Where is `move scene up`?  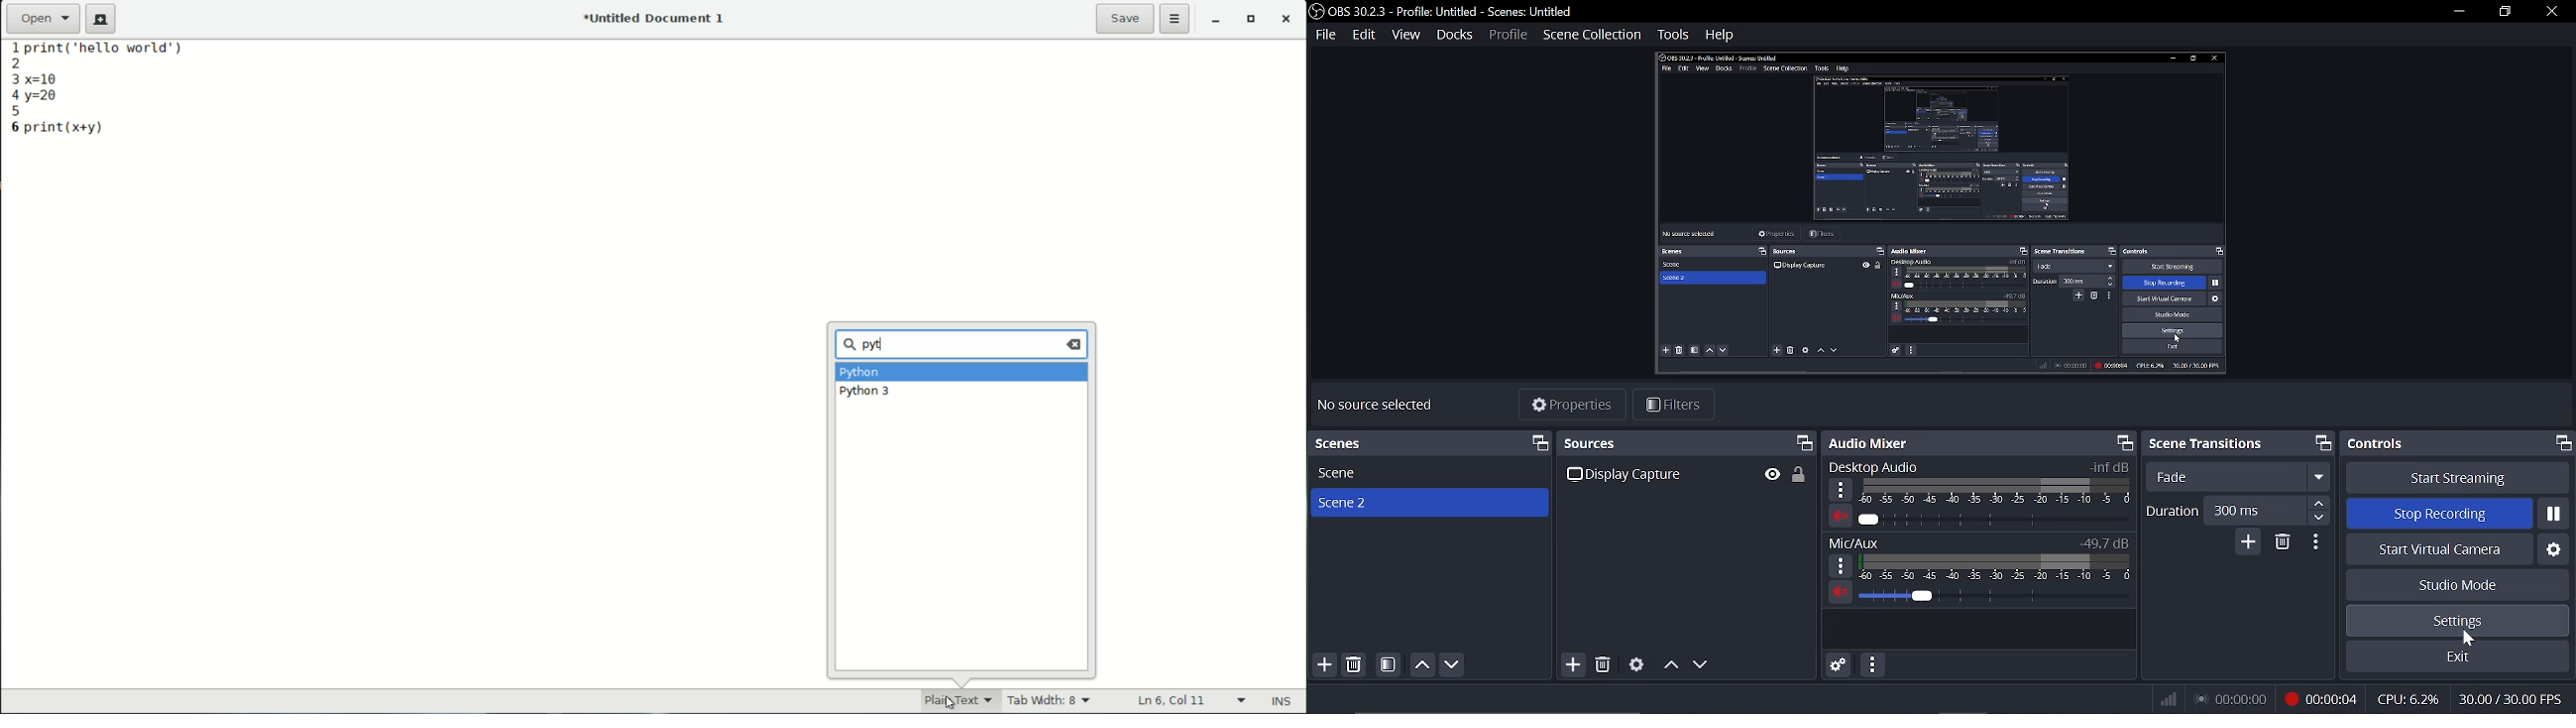 move scene up is located at coordinates (1421, 665).